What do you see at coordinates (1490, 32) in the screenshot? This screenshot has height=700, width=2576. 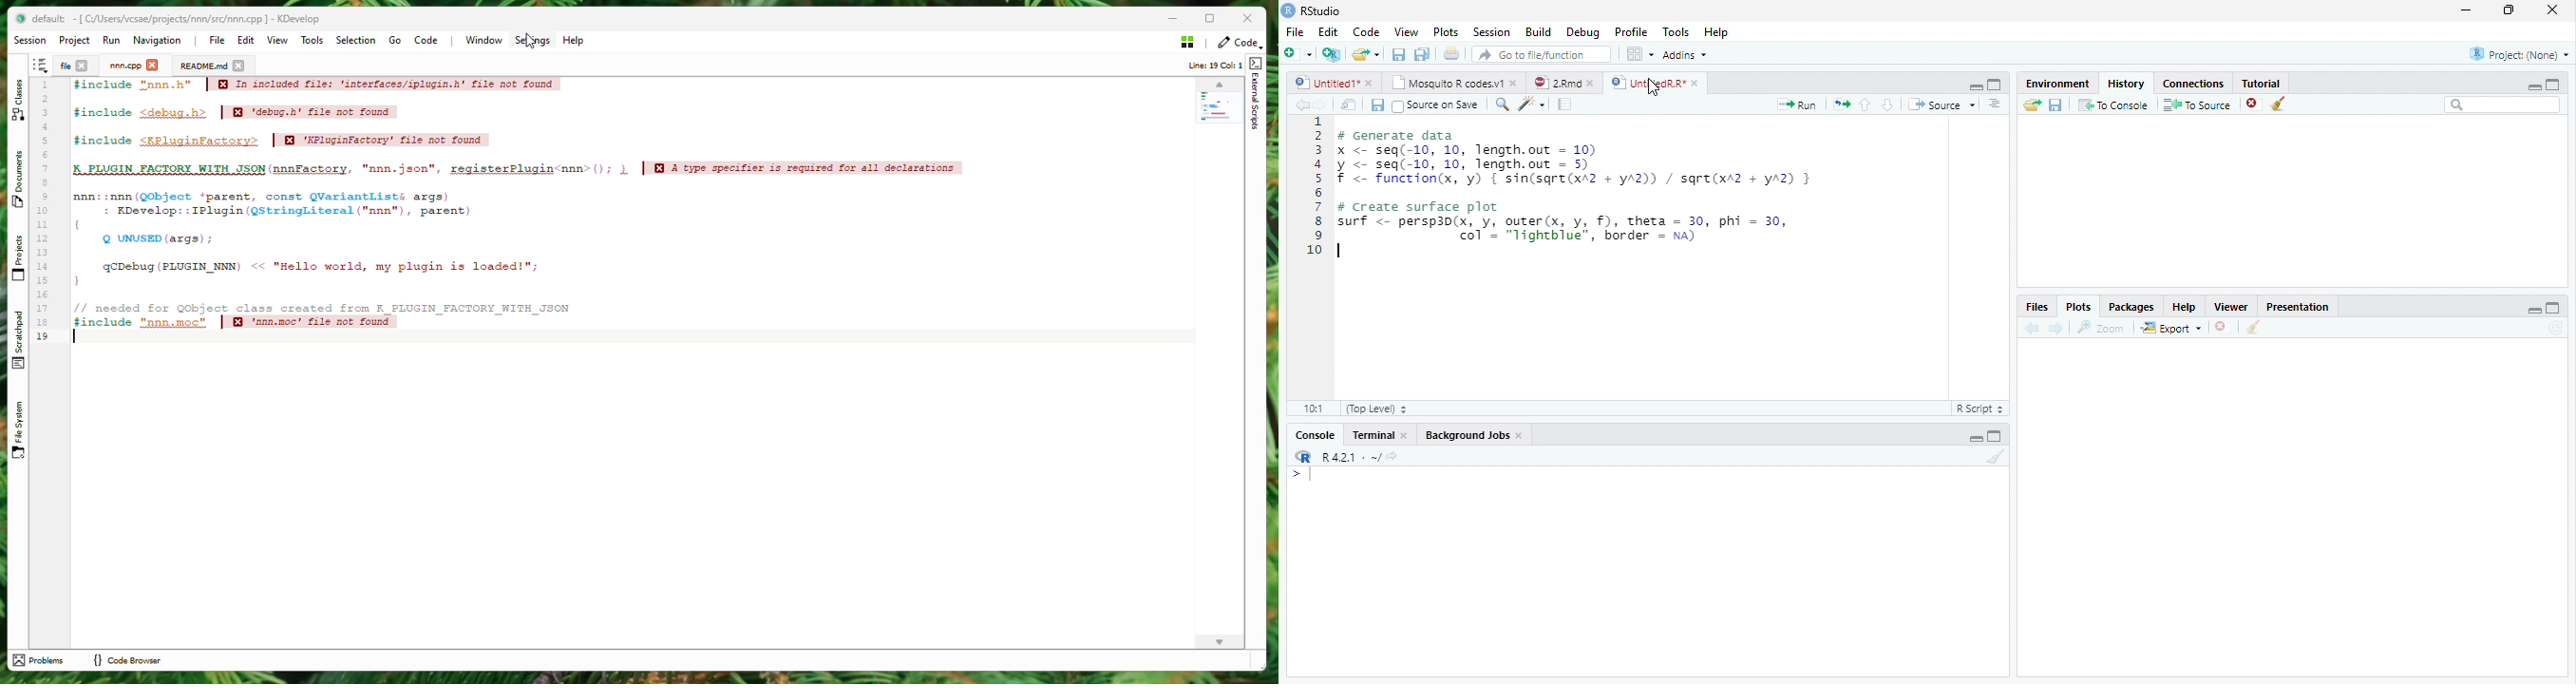 I see `Session` at bounding box center [1490, 32].